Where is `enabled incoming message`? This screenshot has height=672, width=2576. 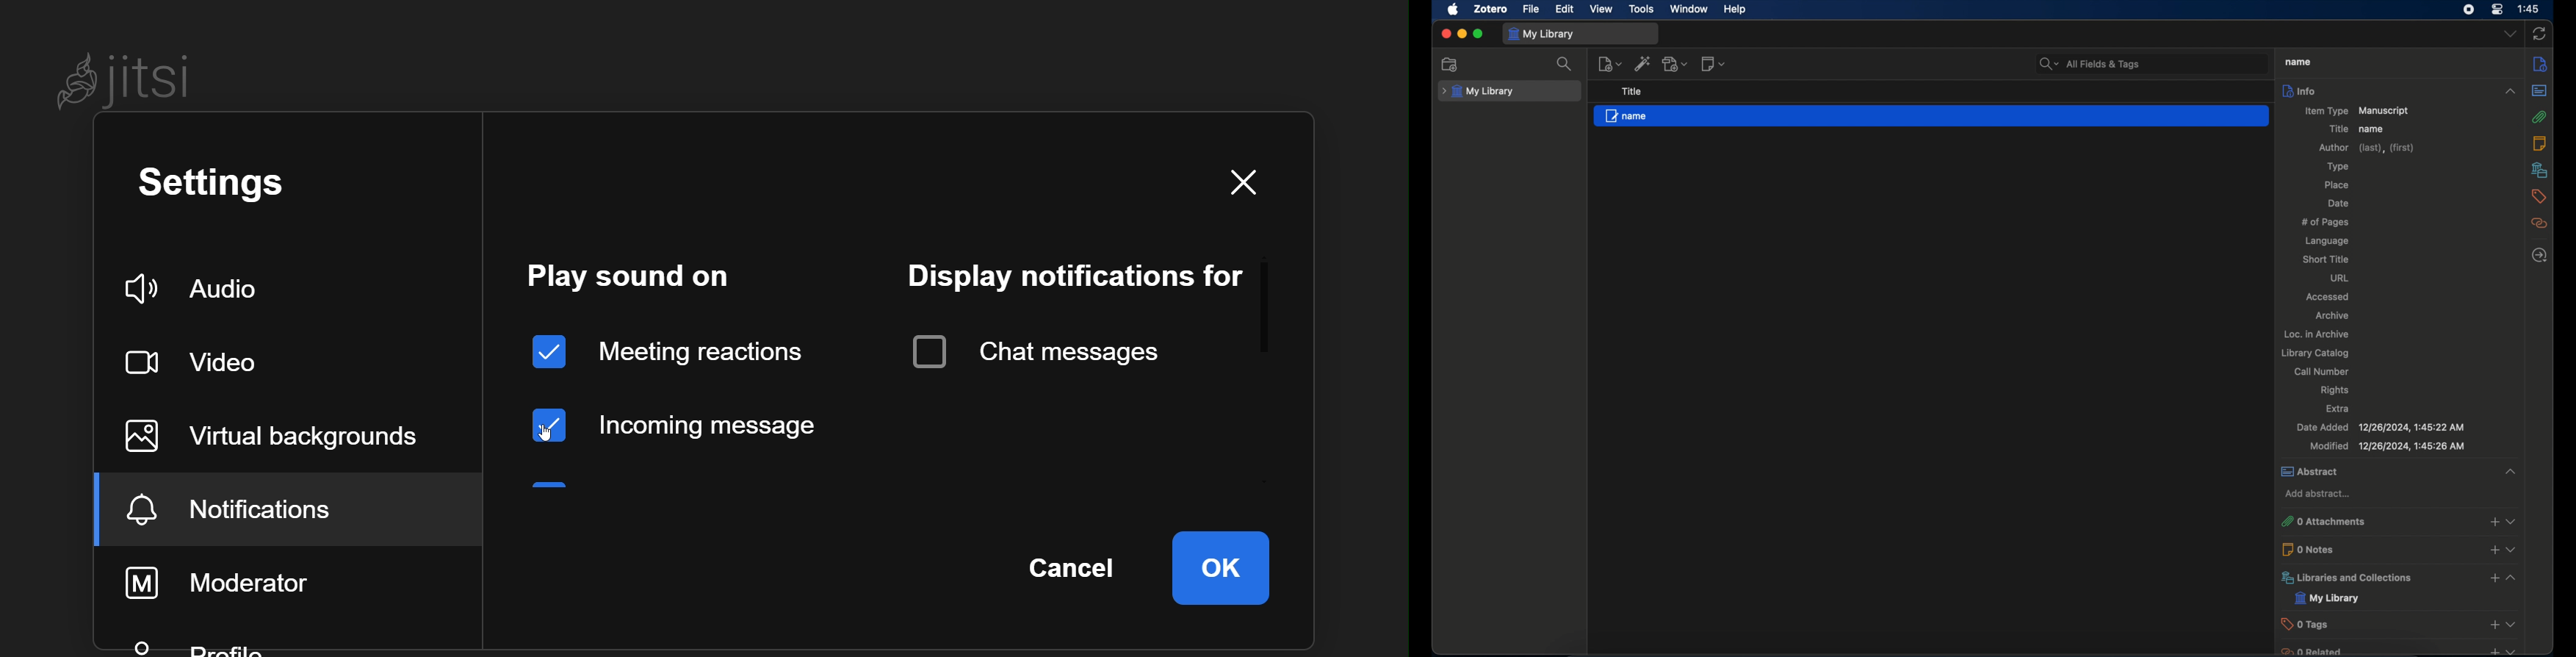
enabled incoming message is located at coordinates (678, 422).